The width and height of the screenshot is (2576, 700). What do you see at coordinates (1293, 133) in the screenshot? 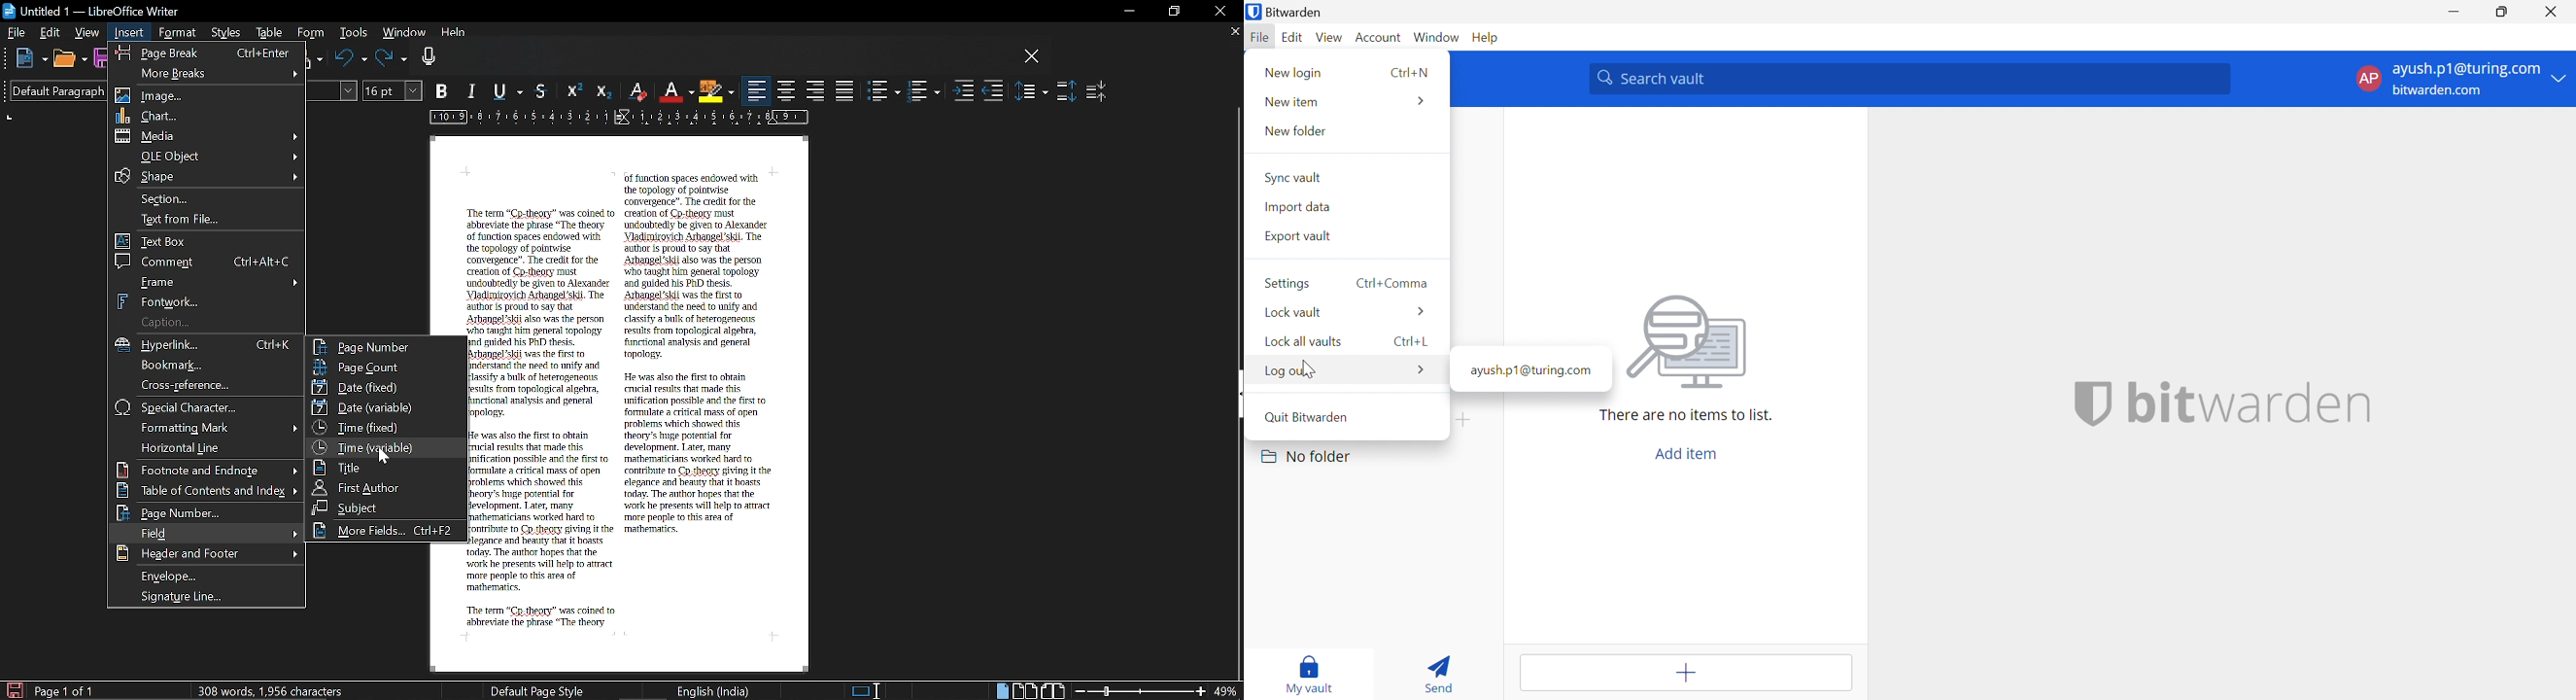
I see `New folder` at bounding box center [1293, 133].